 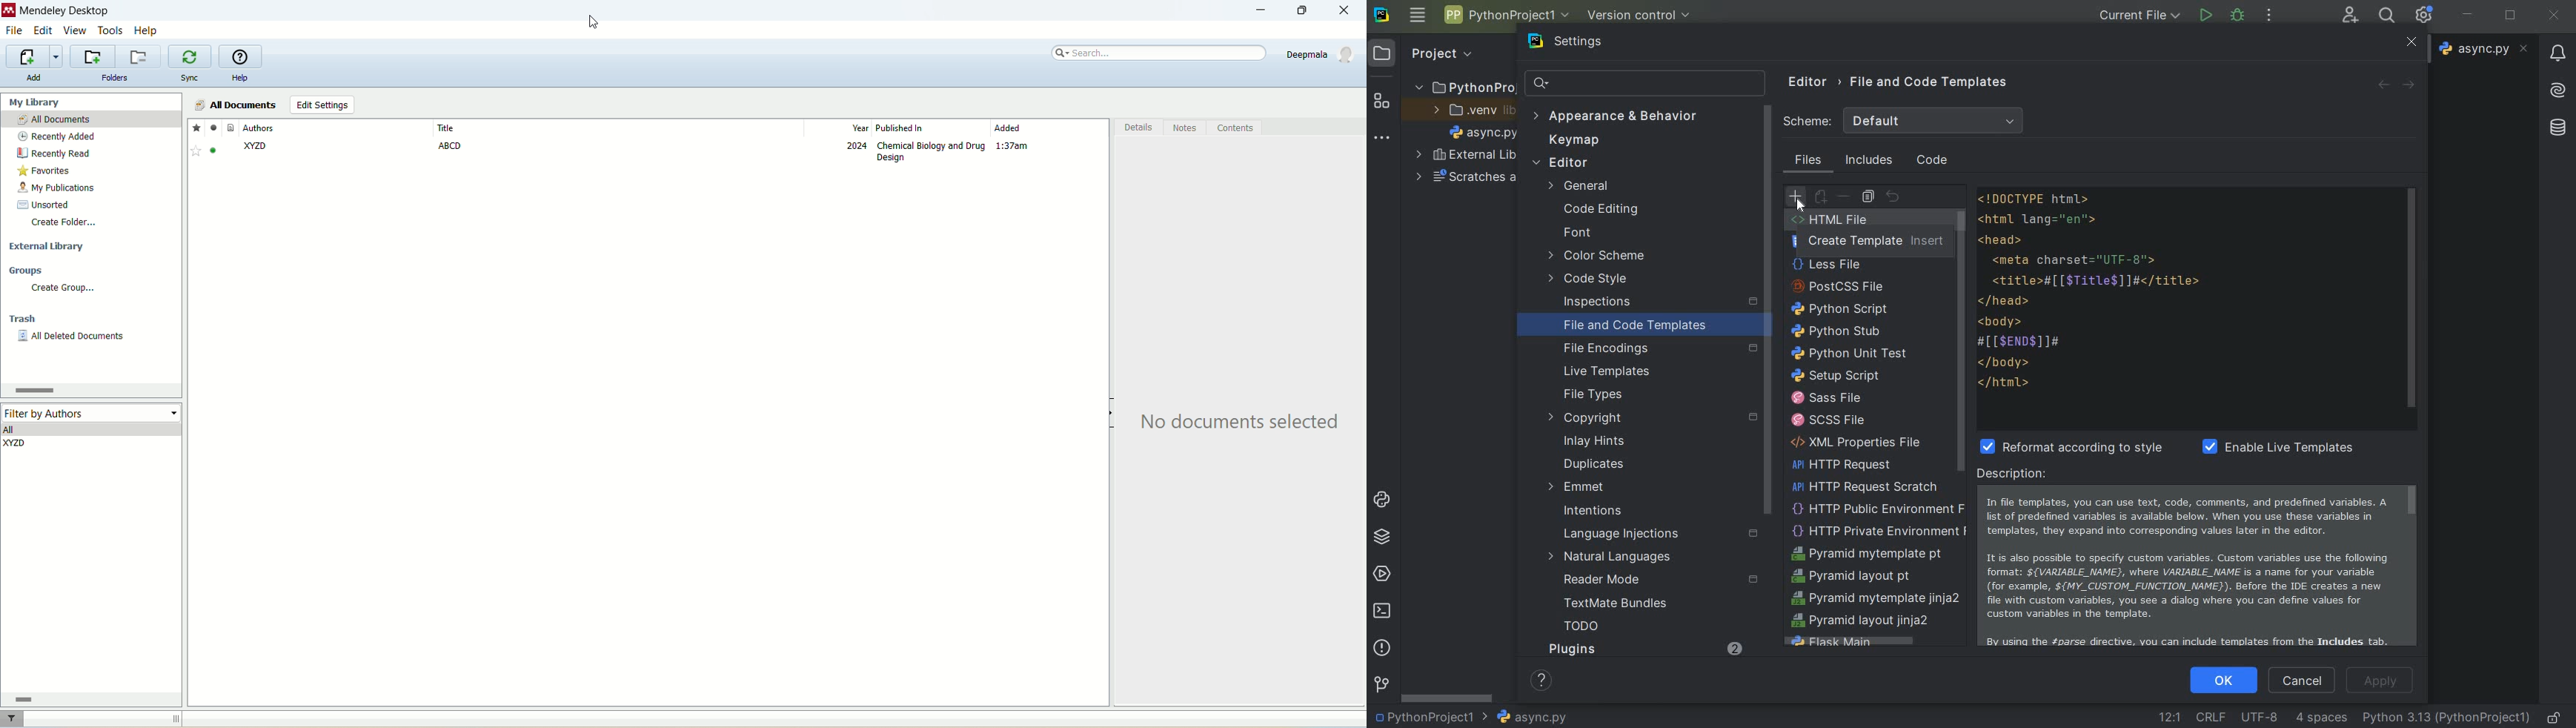 I want to click on groups, so click(x=26, y=269).